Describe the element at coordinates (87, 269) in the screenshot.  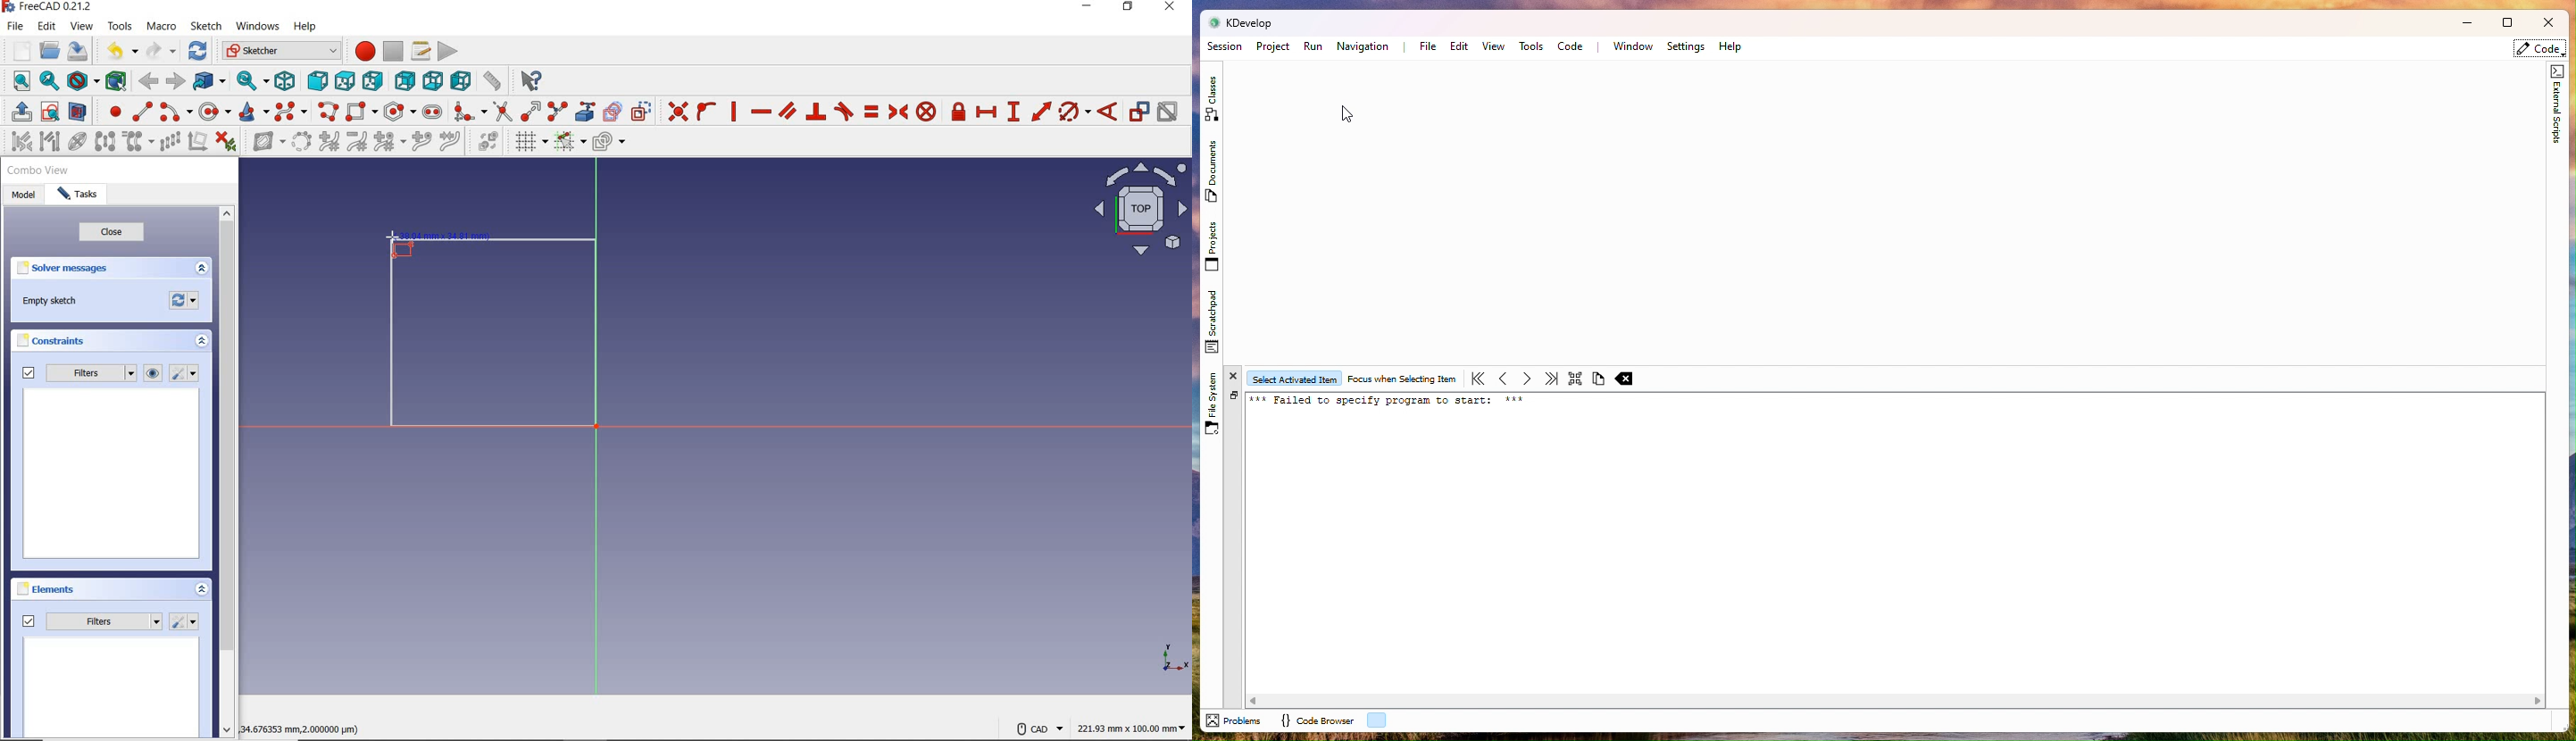
I see `solver messages` at that location.